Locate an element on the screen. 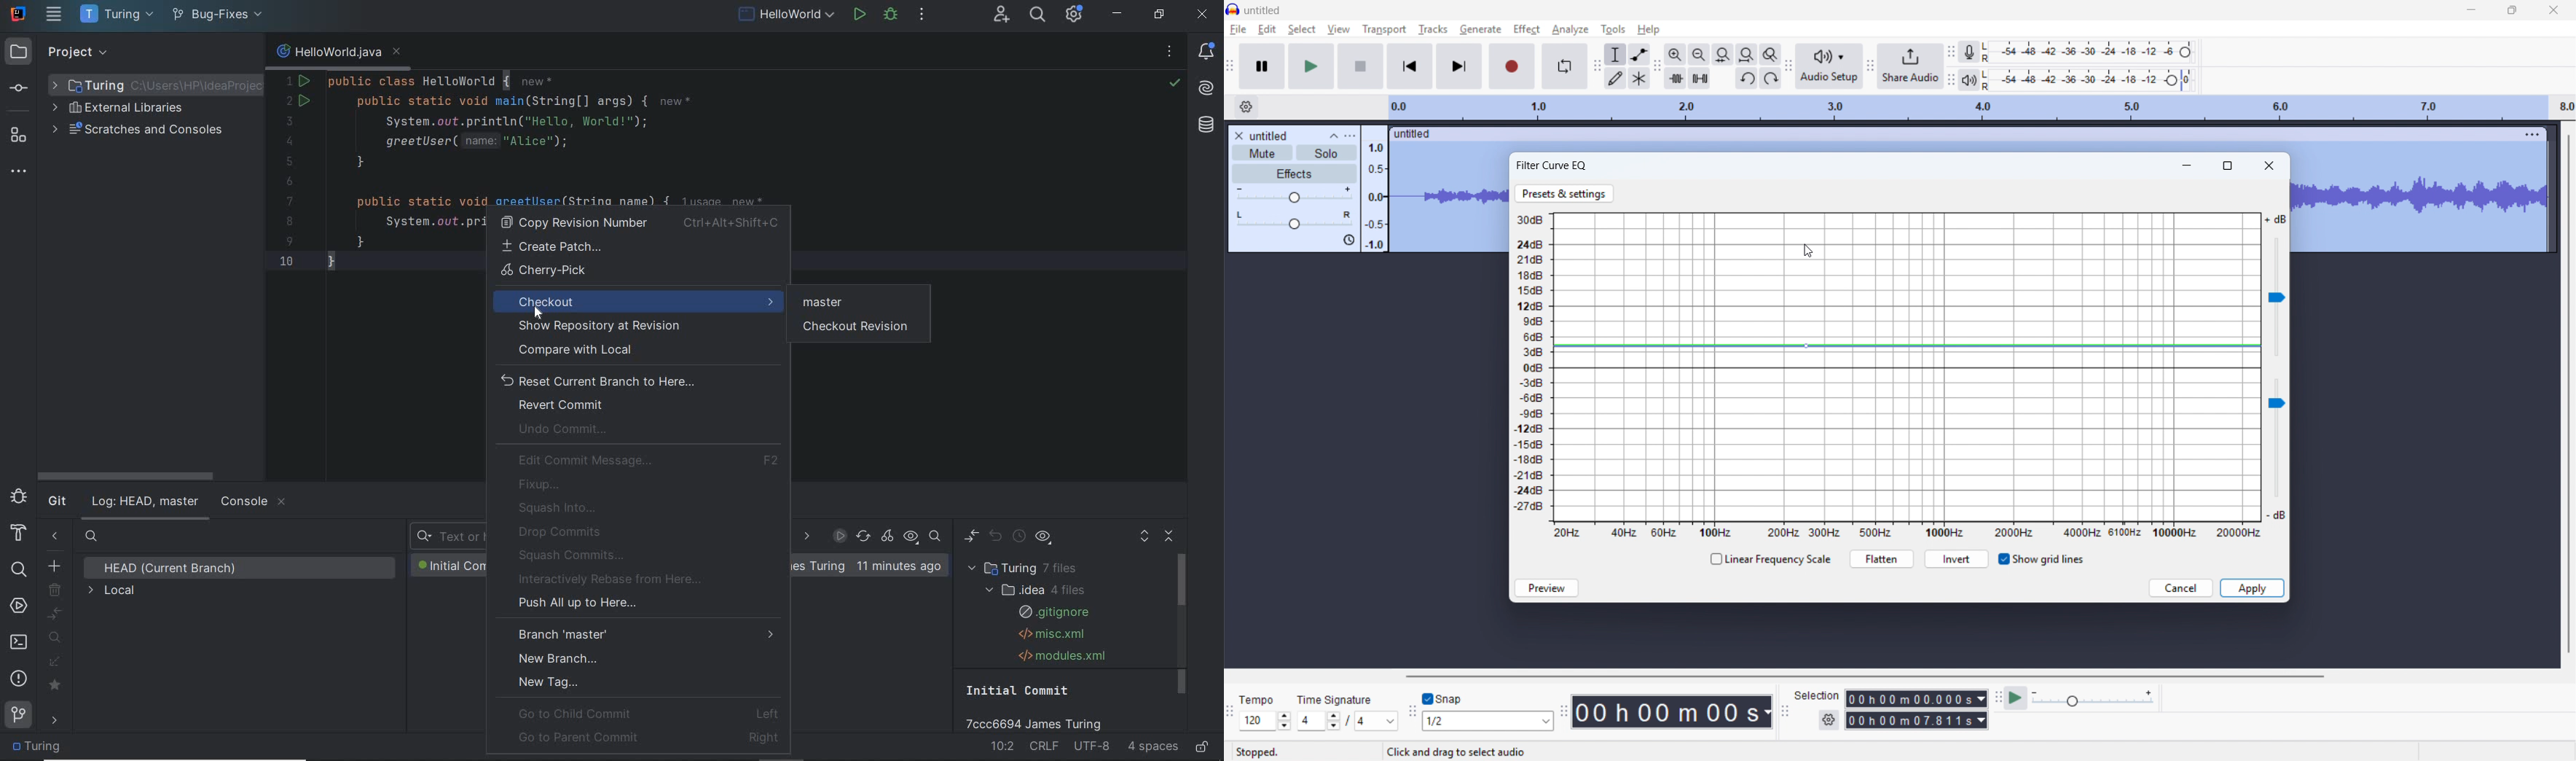 The width and height of the screenshot is (2576, 784). Undo  is located at coordinates (1746, 79).